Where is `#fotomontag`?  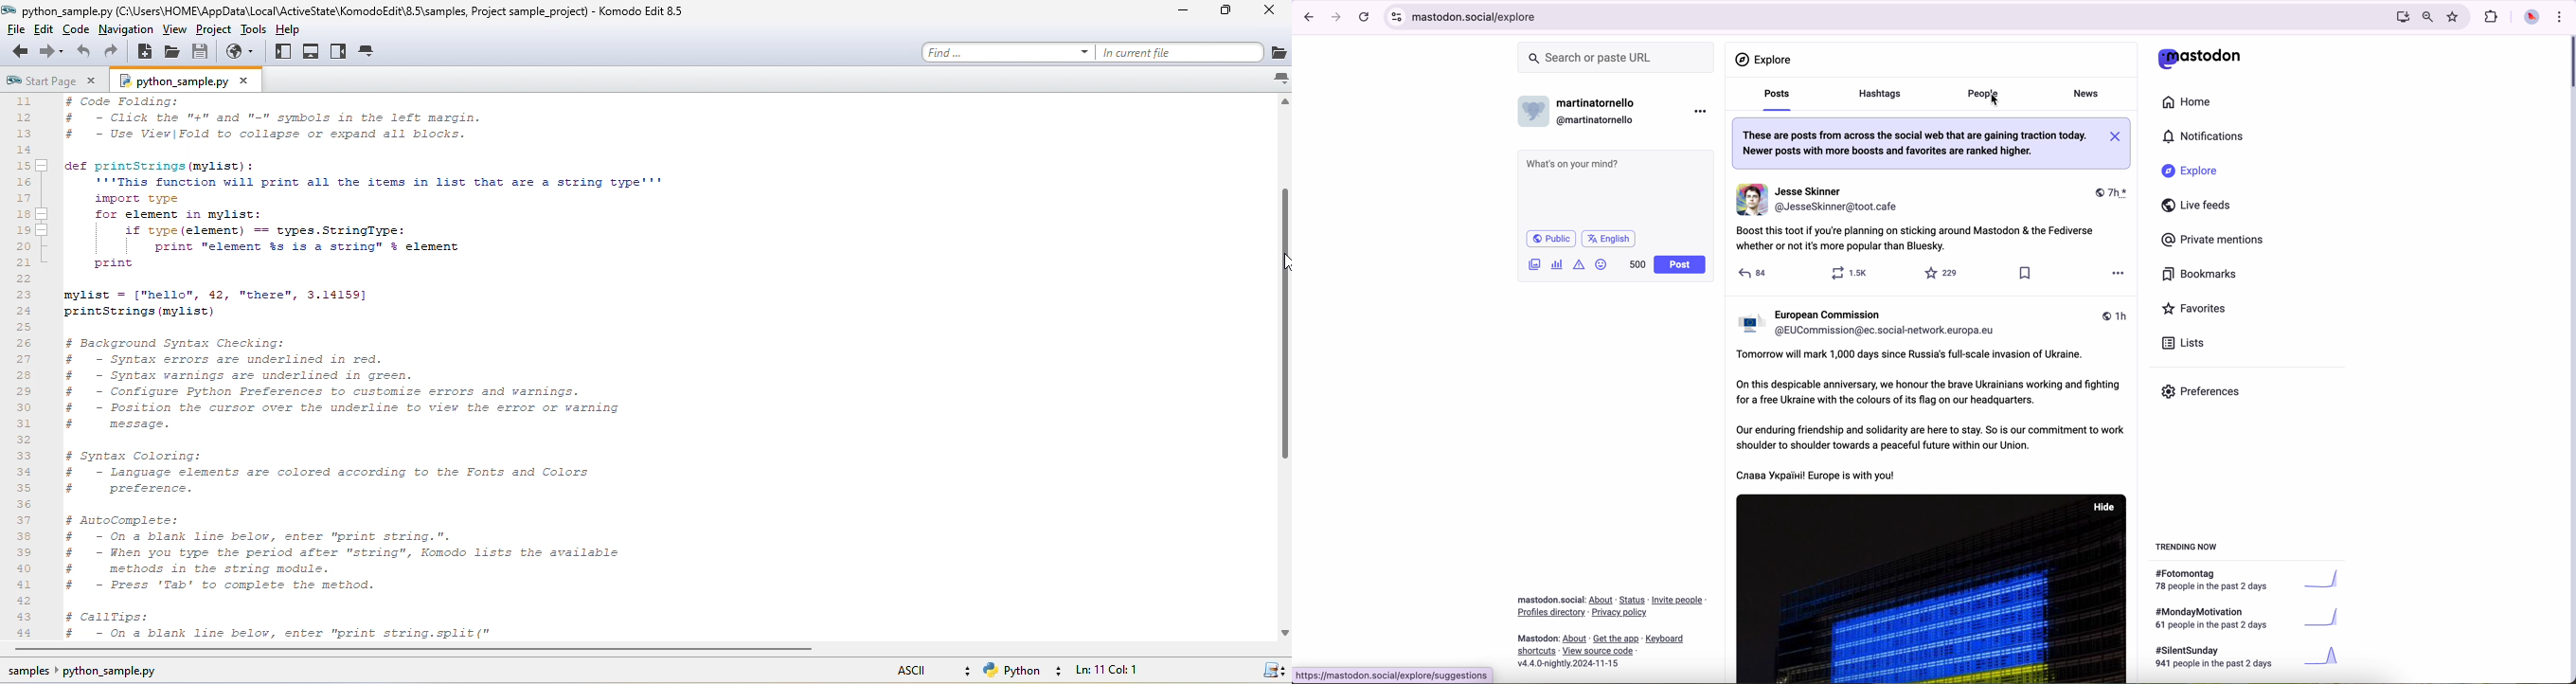
#fotomontag is located at coordinates (2255, 580).